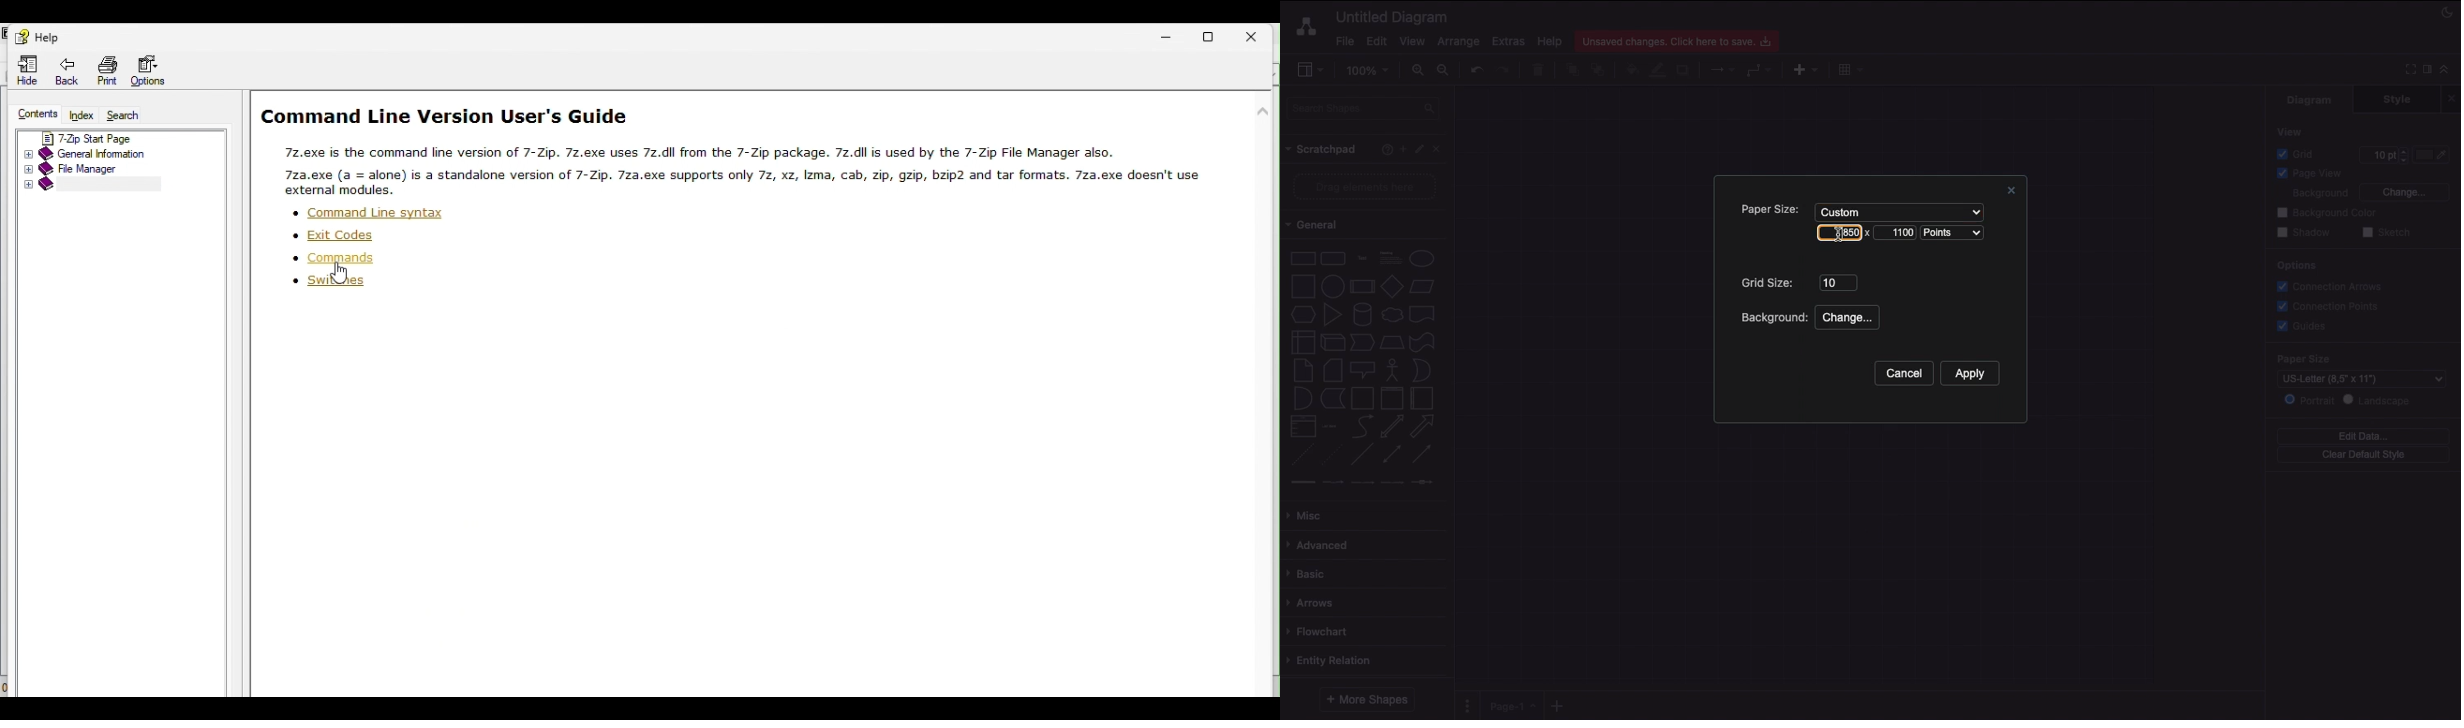 This screenshot has height=728, width=2464. What do you see at coordinates (1365, 111) in the screenshot?
I see `Search shapes` at bounding box center [1365, 111].